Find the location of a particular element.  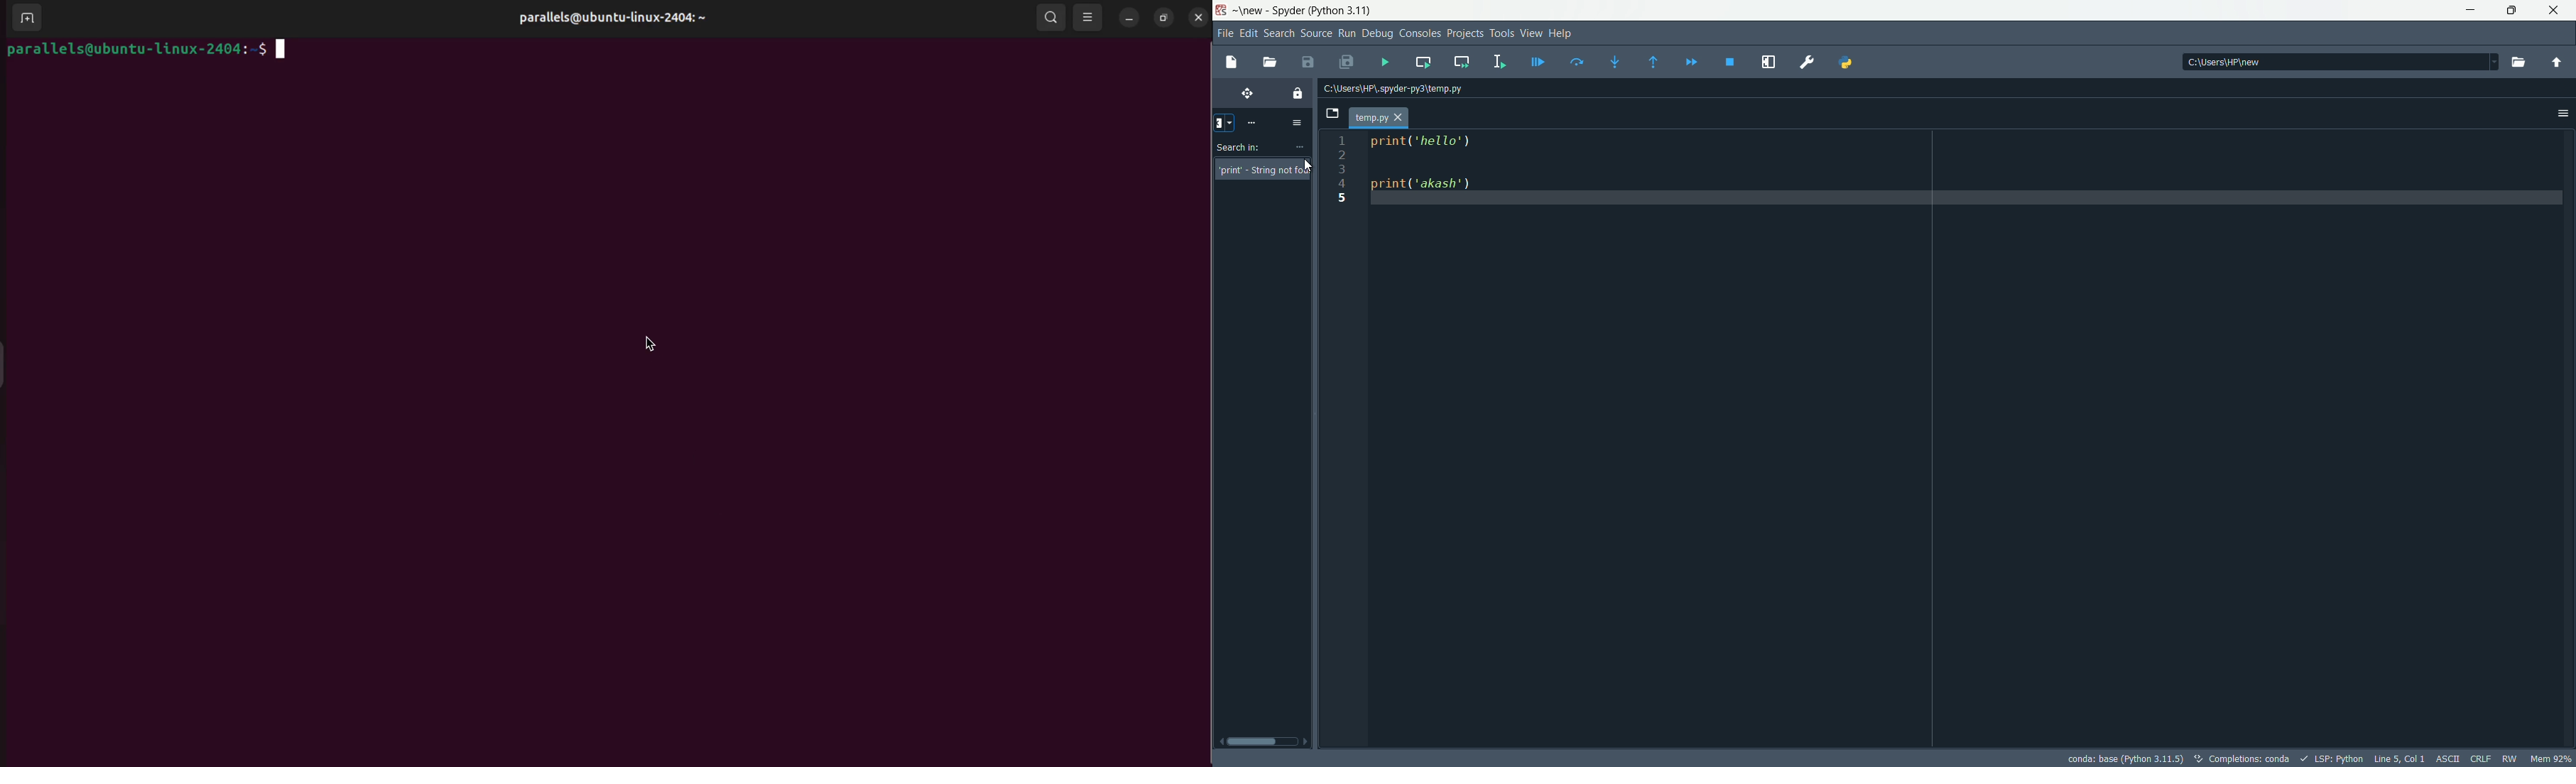

new file is located at coordinates (1231, 62).